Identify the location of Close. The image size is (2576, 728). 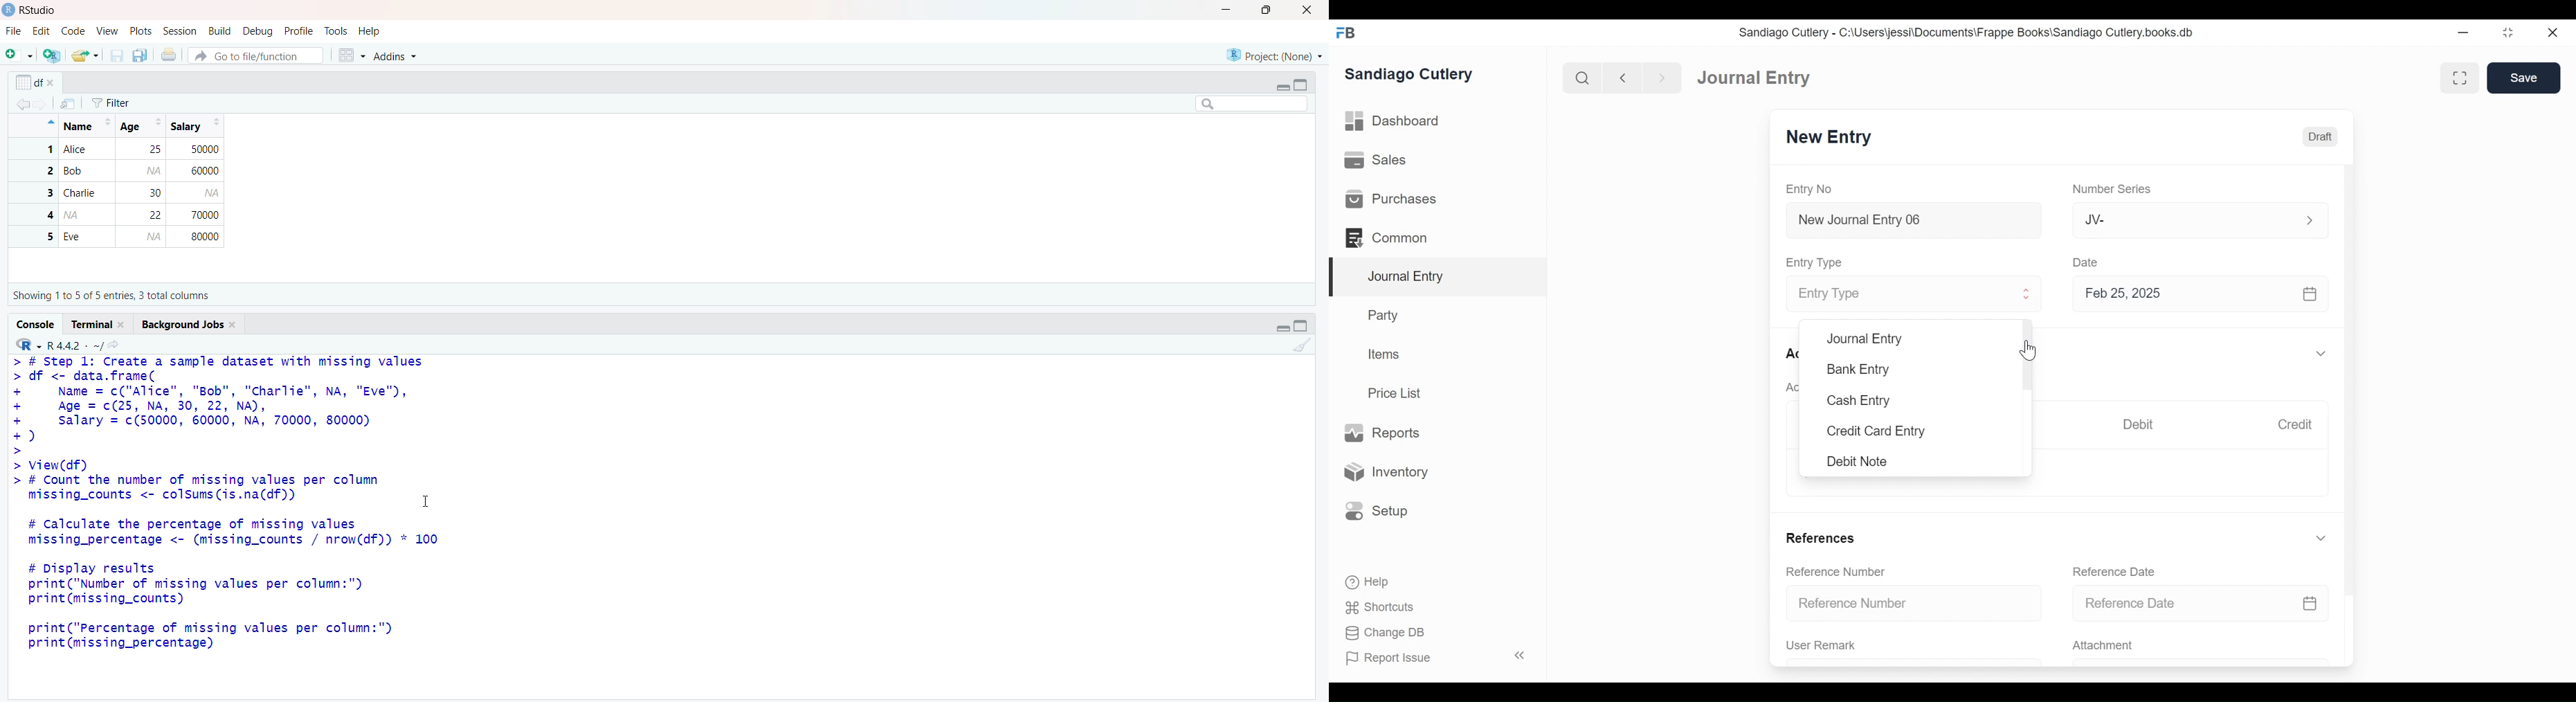
(2555, 32).